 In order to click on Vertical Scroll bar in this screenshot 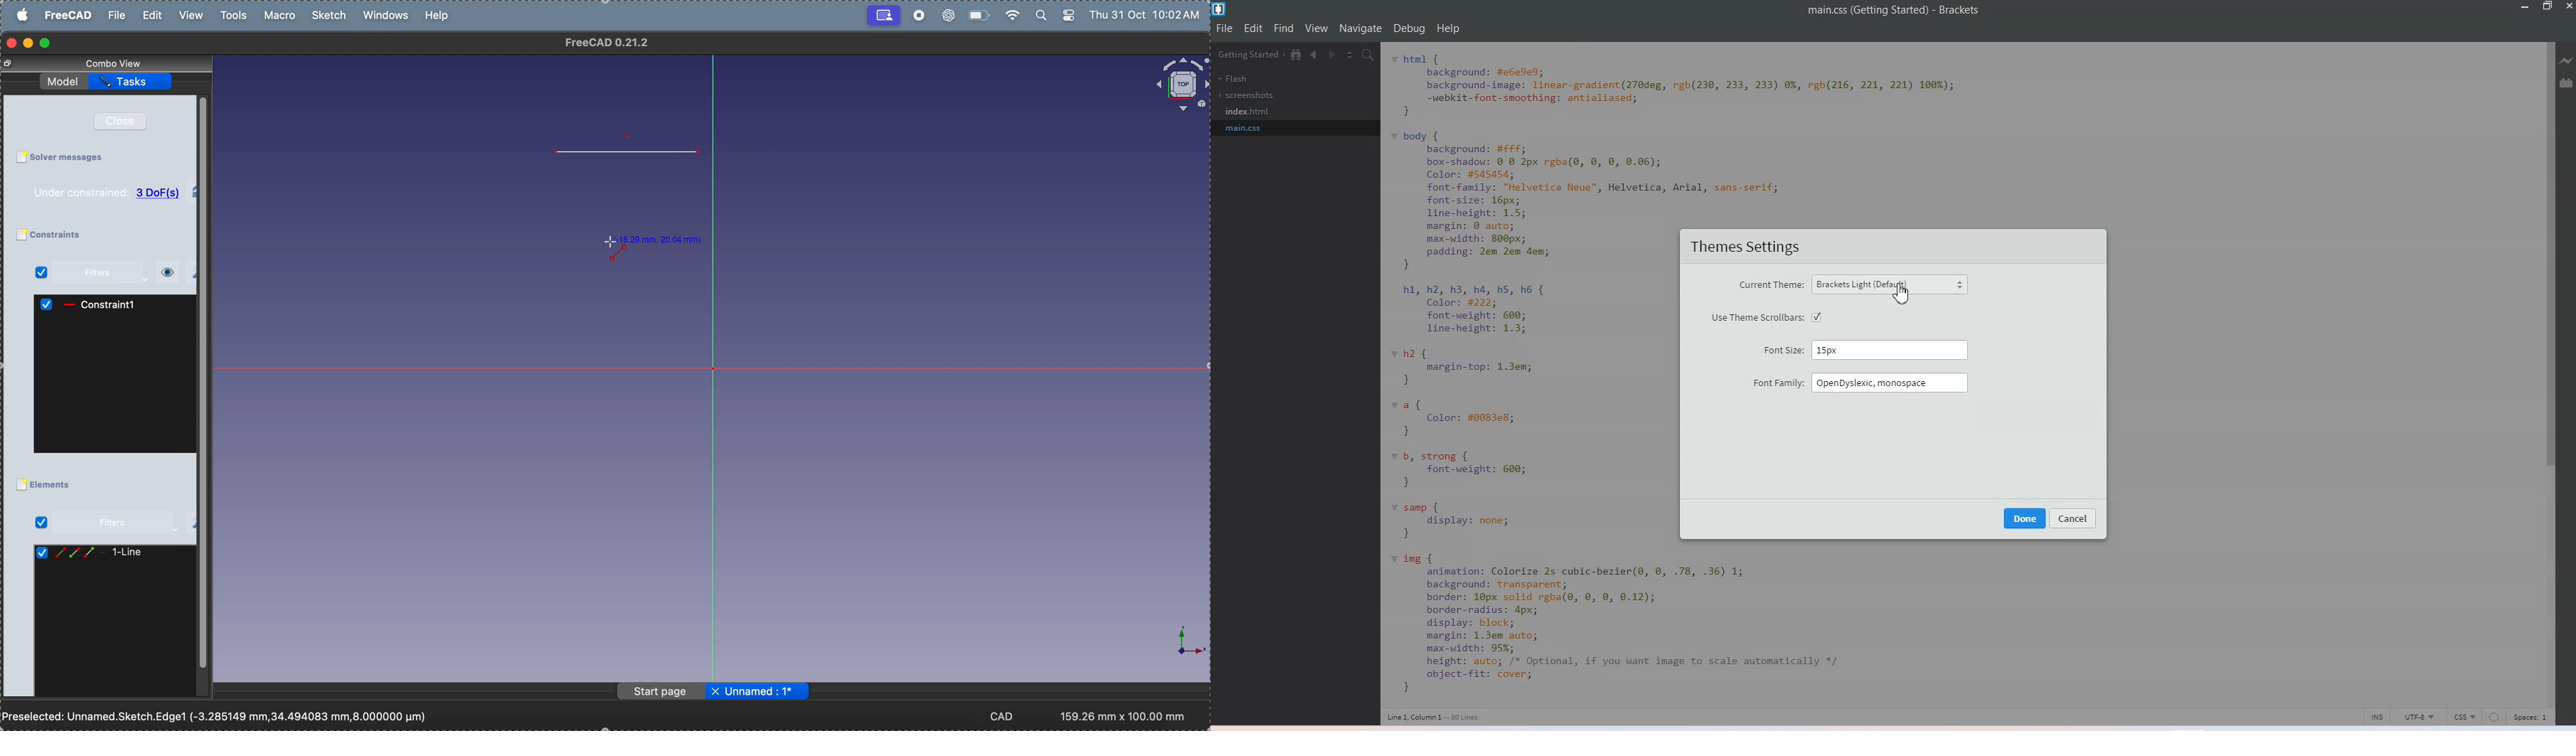, I will do `click(2548, 370)`.